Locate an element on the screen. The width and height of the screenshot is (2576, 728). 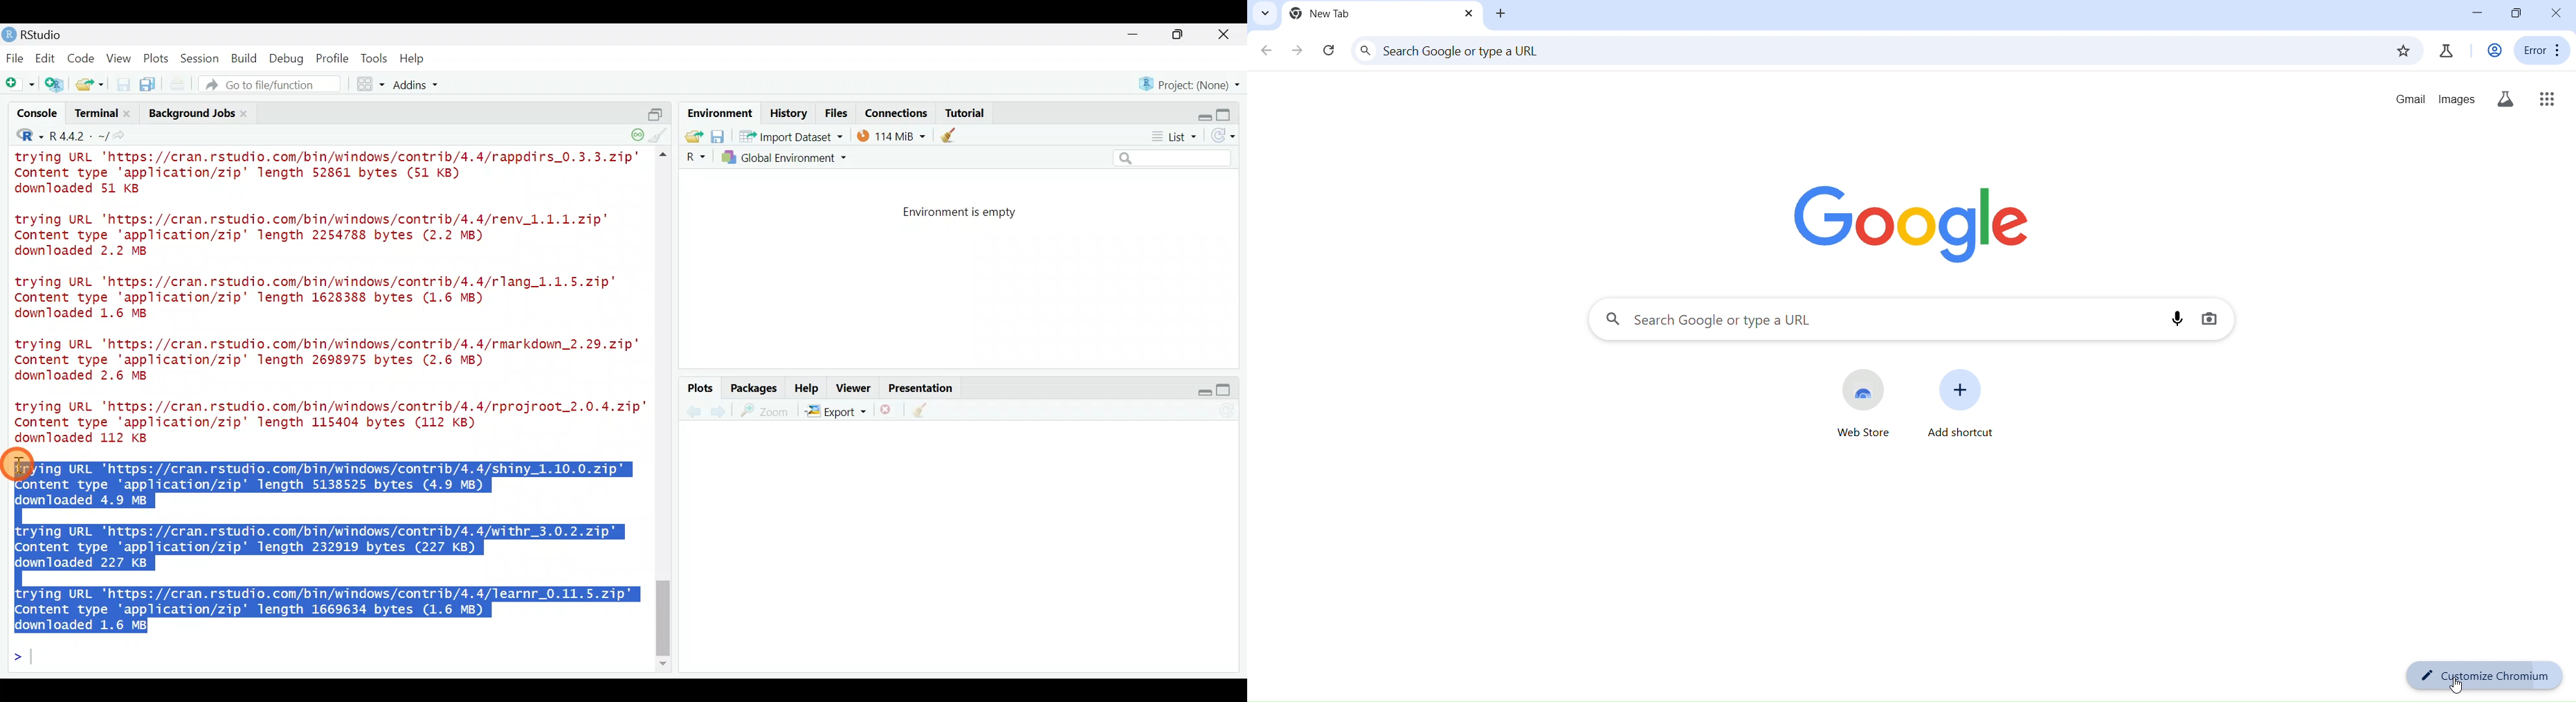
Save all open documents is located at coordinates (149, 85).